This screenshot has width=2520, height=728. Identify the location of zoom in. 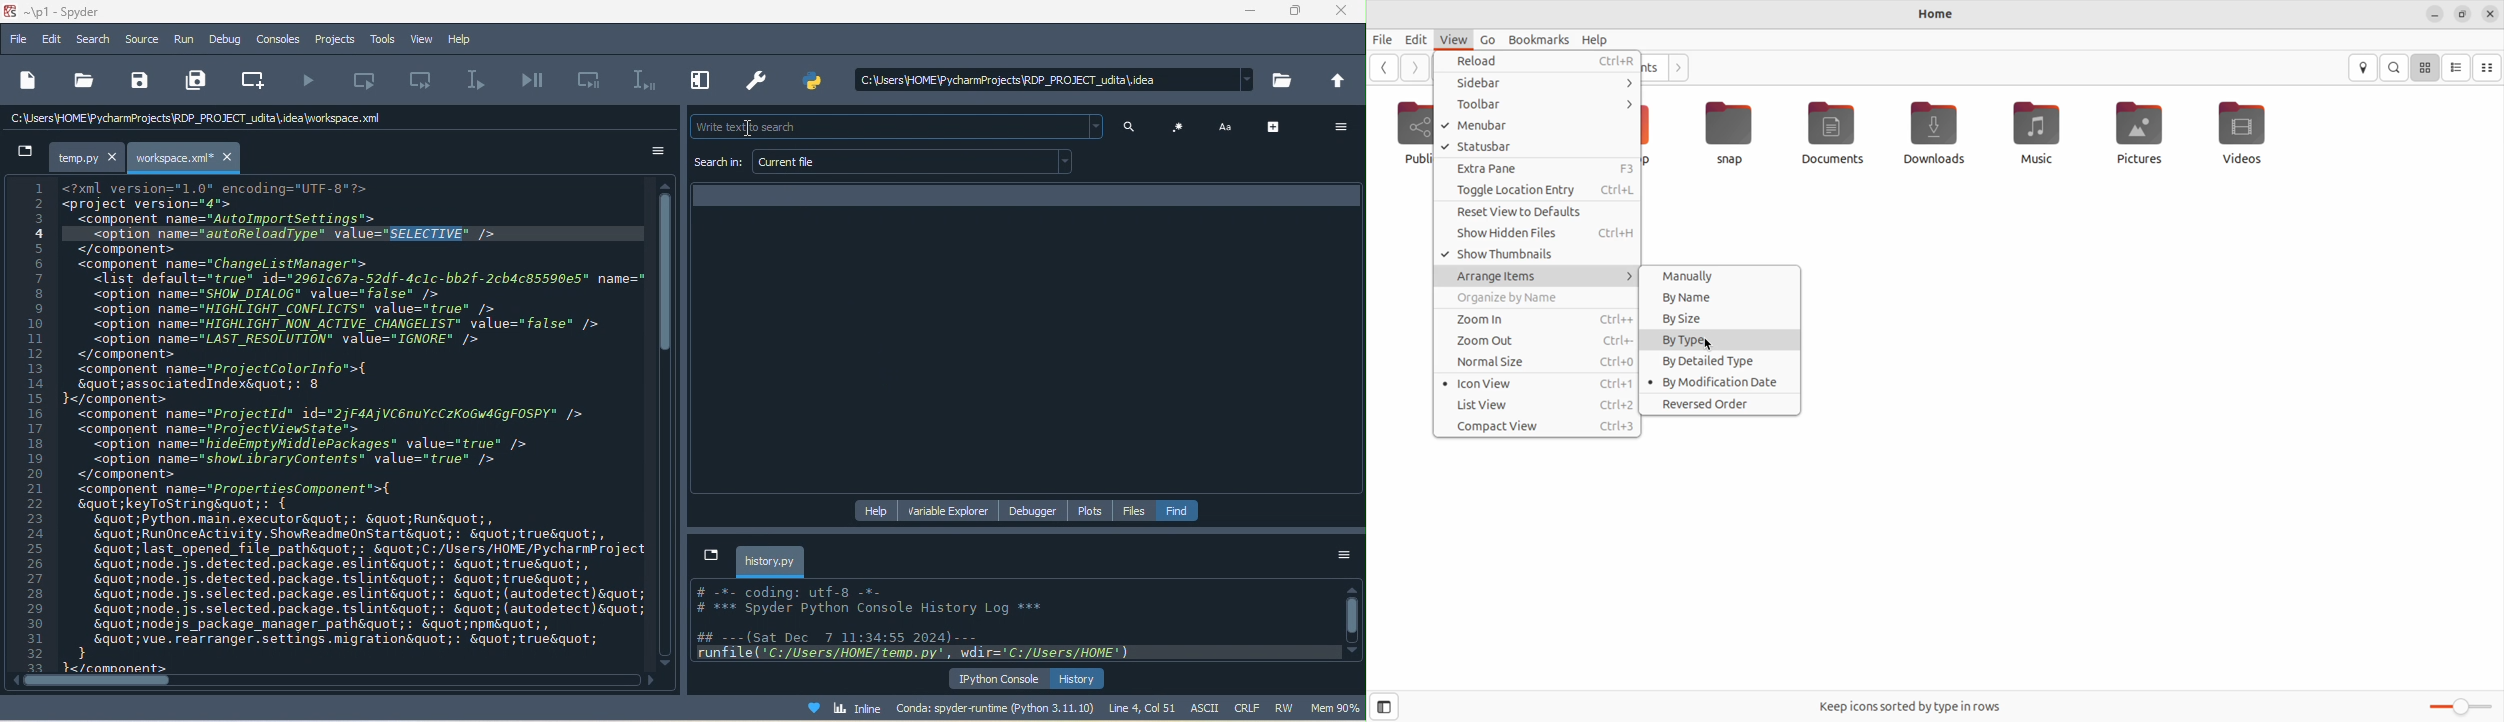
(1538, 320).